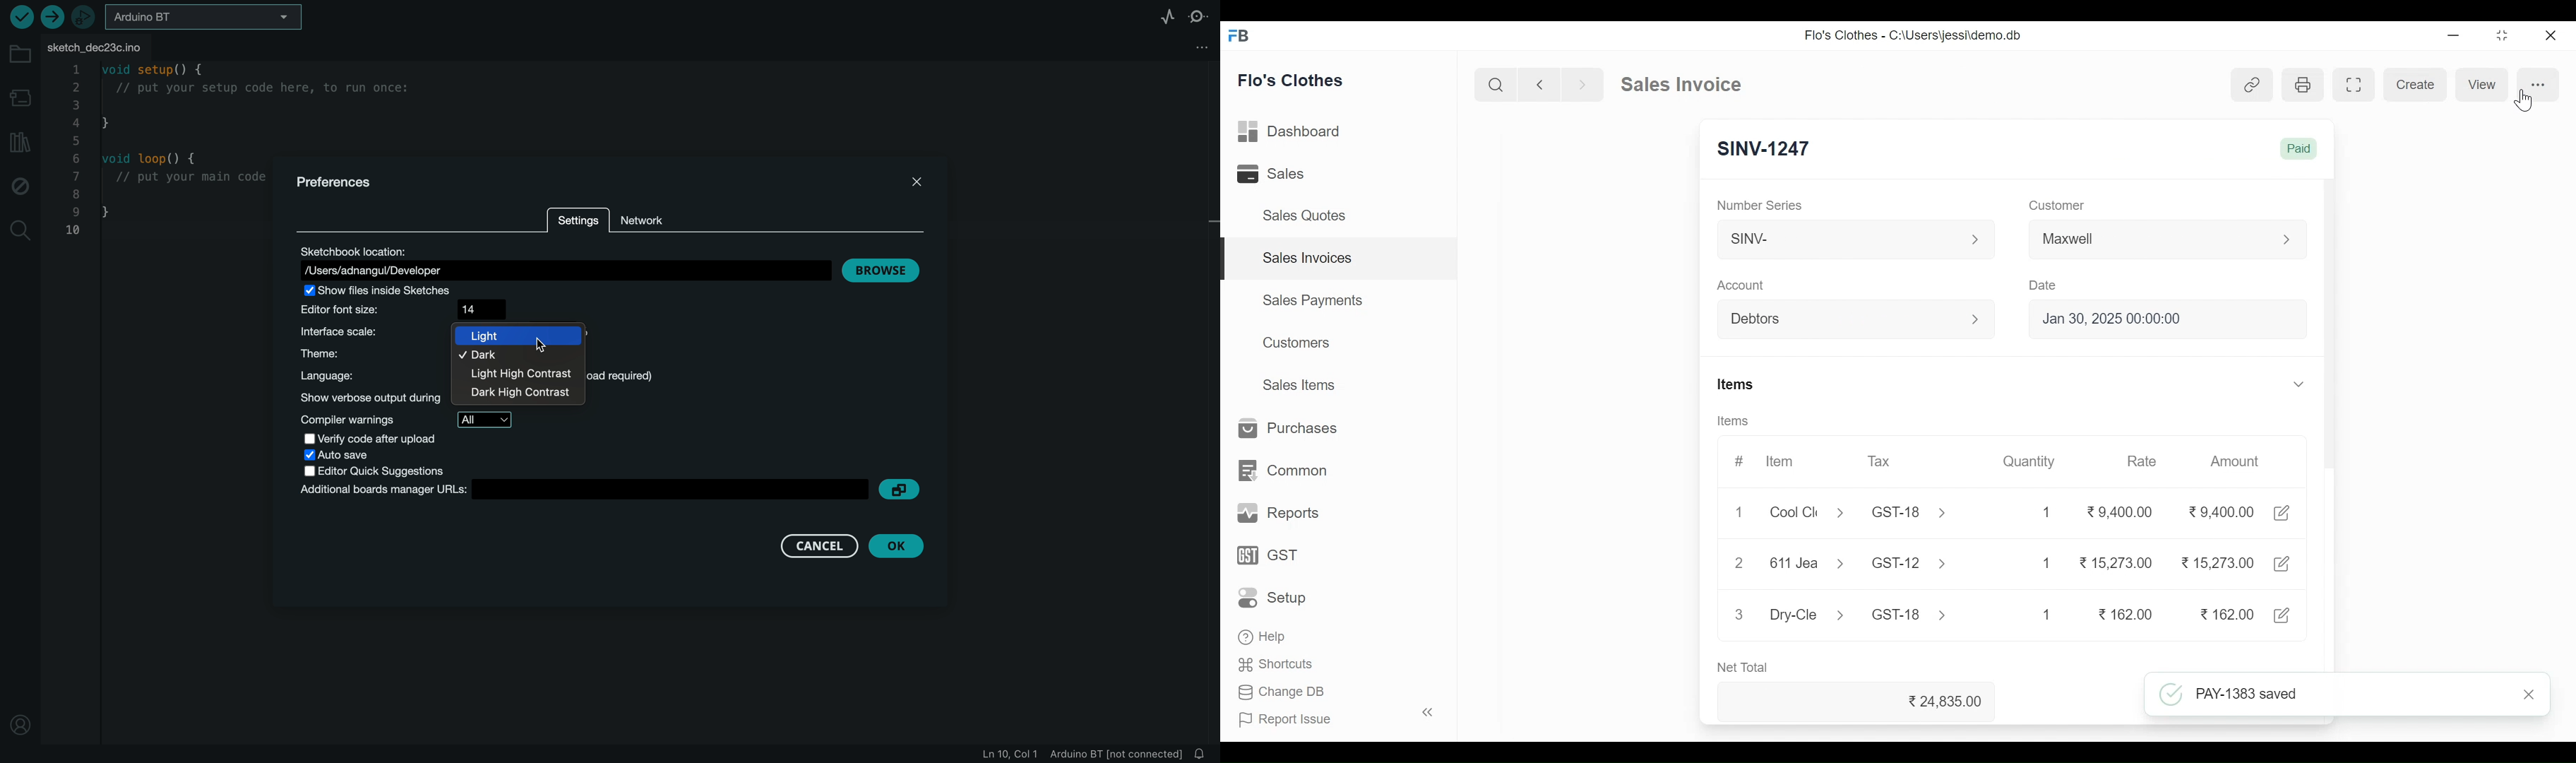  Describe the element at coordinates (1244, 36) in the screenshot. I see `Frappe Book Desktop Icon` at that location.